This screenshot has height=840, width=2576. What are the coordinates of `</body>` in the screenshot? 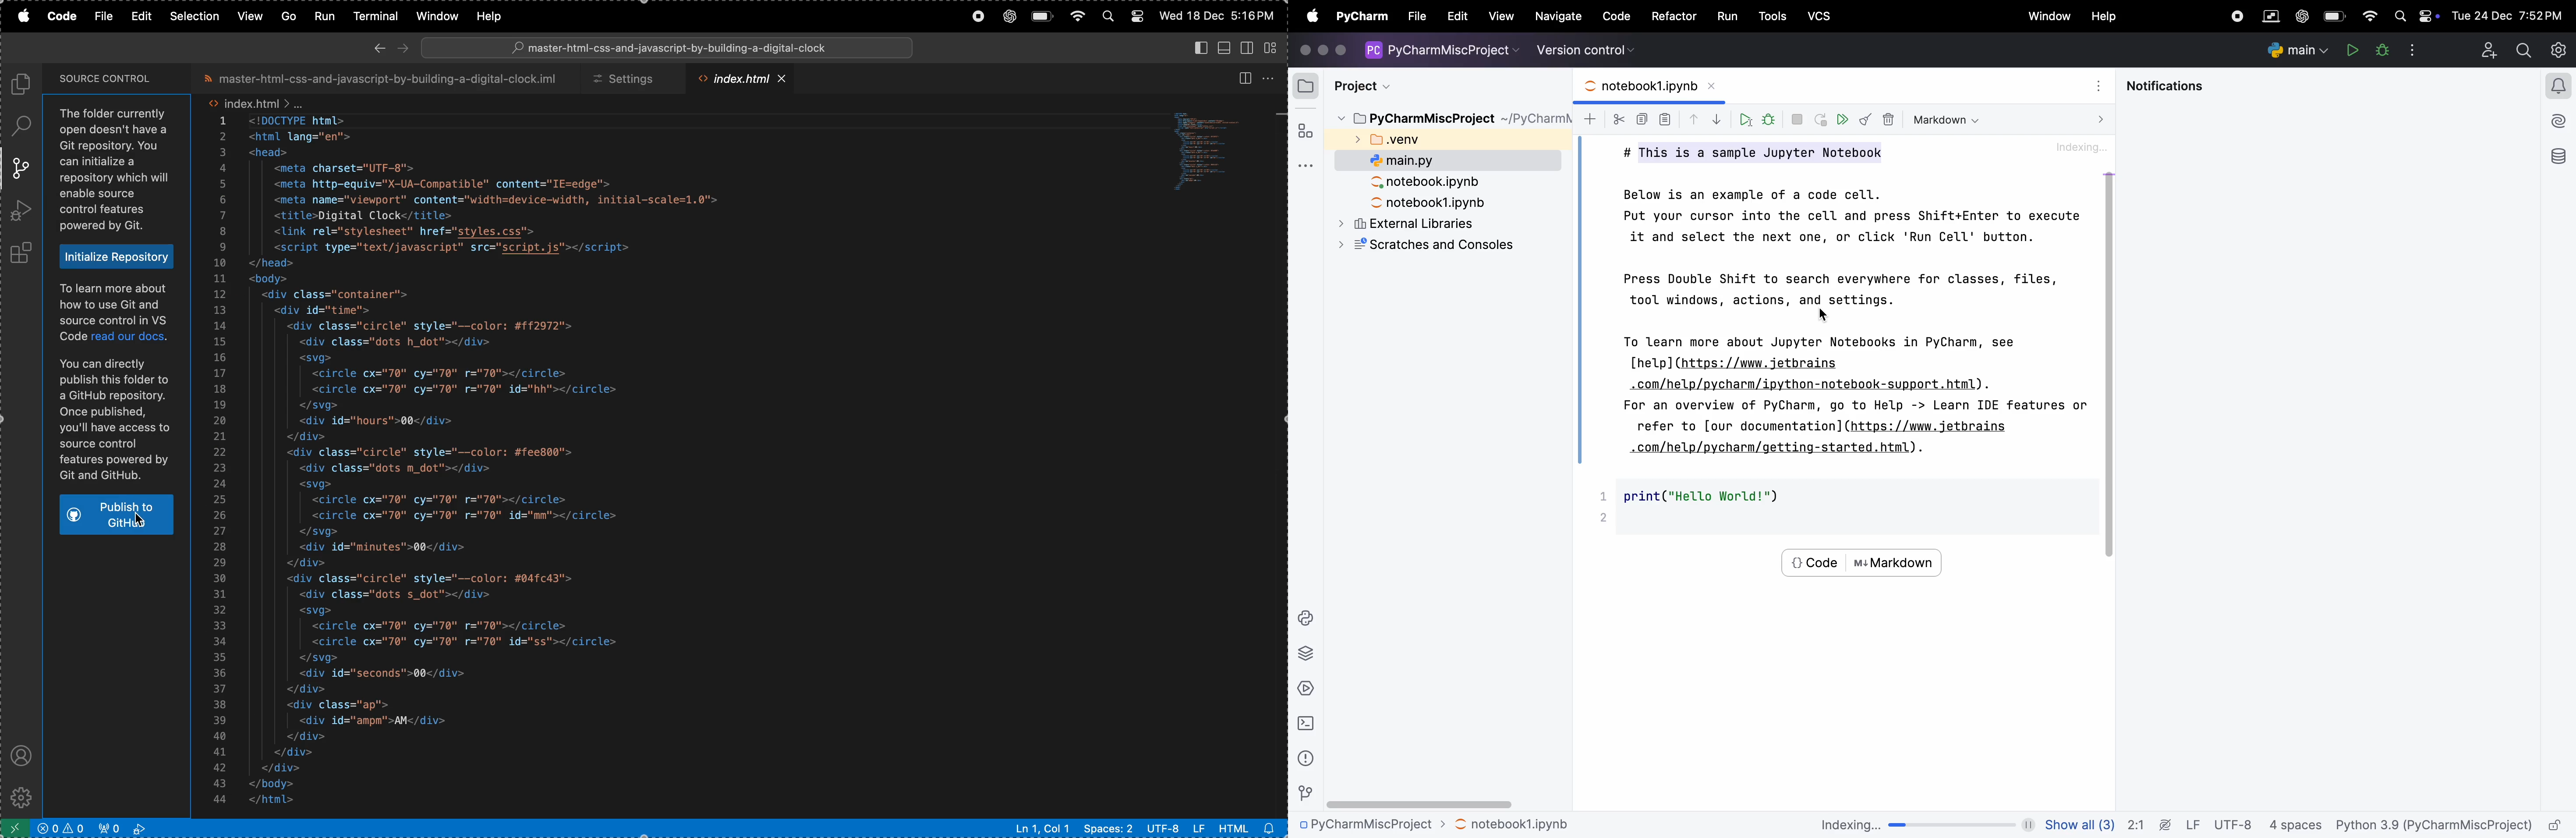 It's located at (289, 783).